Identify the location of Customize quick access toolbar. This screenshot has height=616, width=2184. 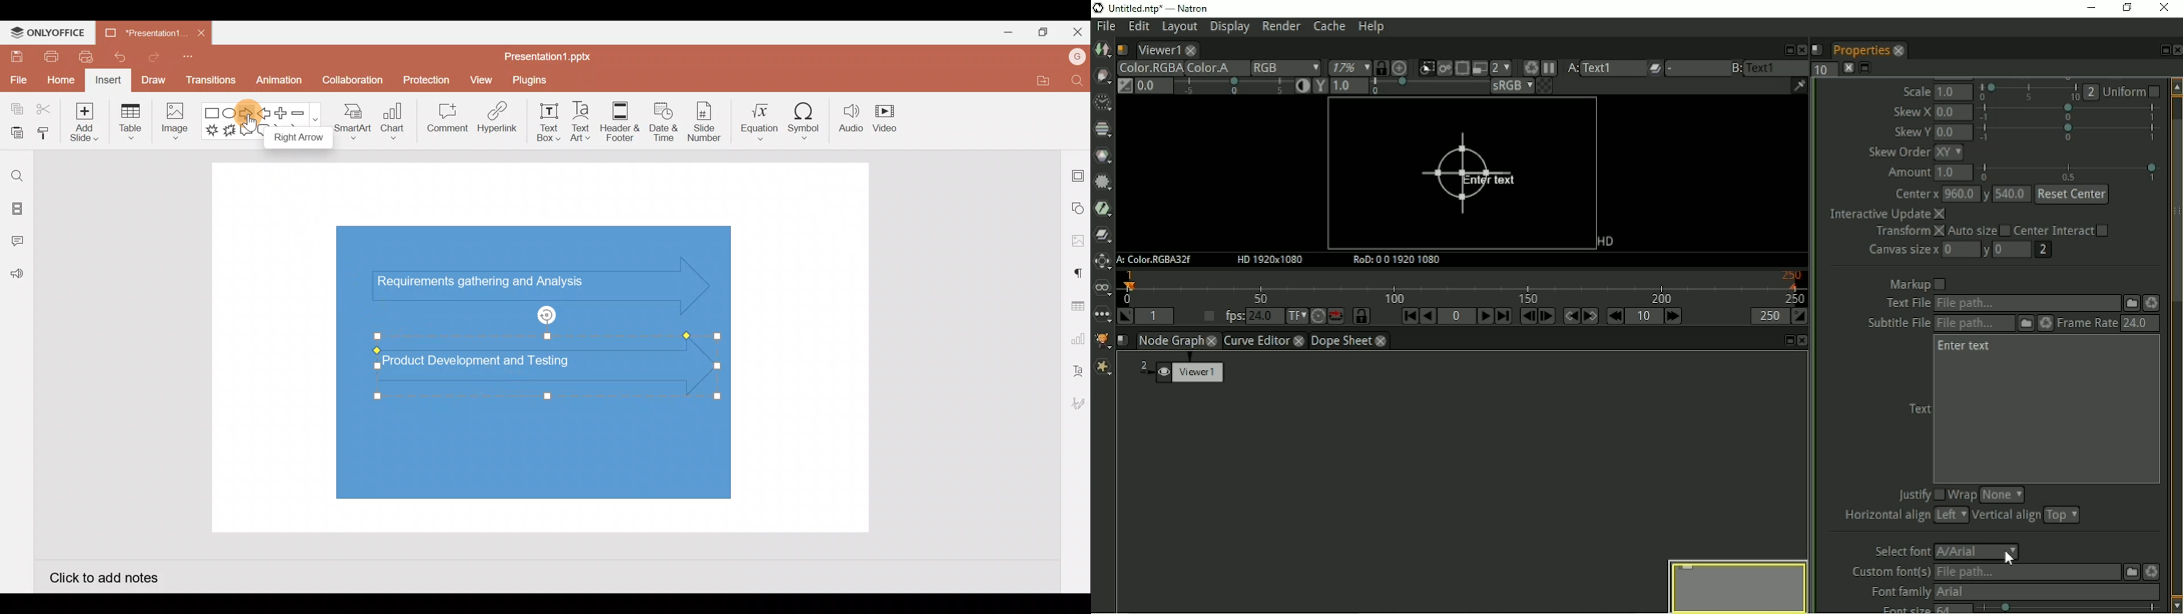
(192, 60).